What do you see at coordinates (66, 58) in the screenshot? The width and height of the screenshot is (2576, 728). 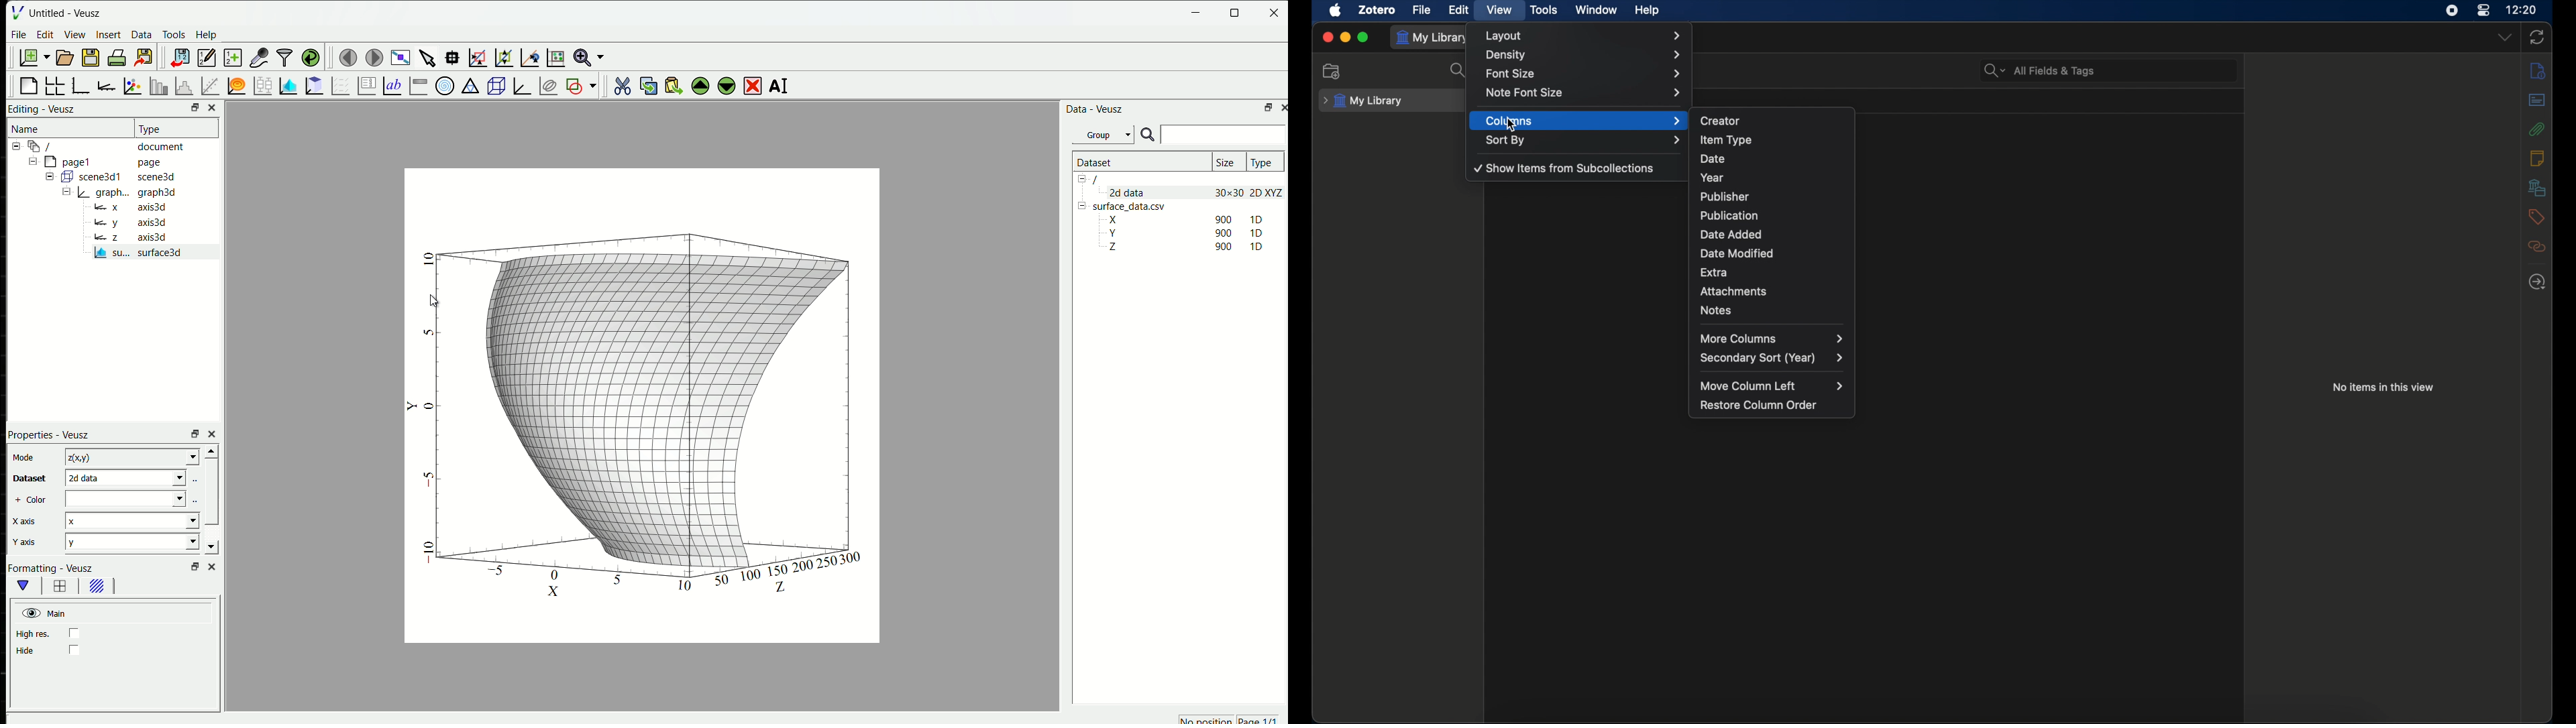 I see `open document` at bounding box center [66, 58].